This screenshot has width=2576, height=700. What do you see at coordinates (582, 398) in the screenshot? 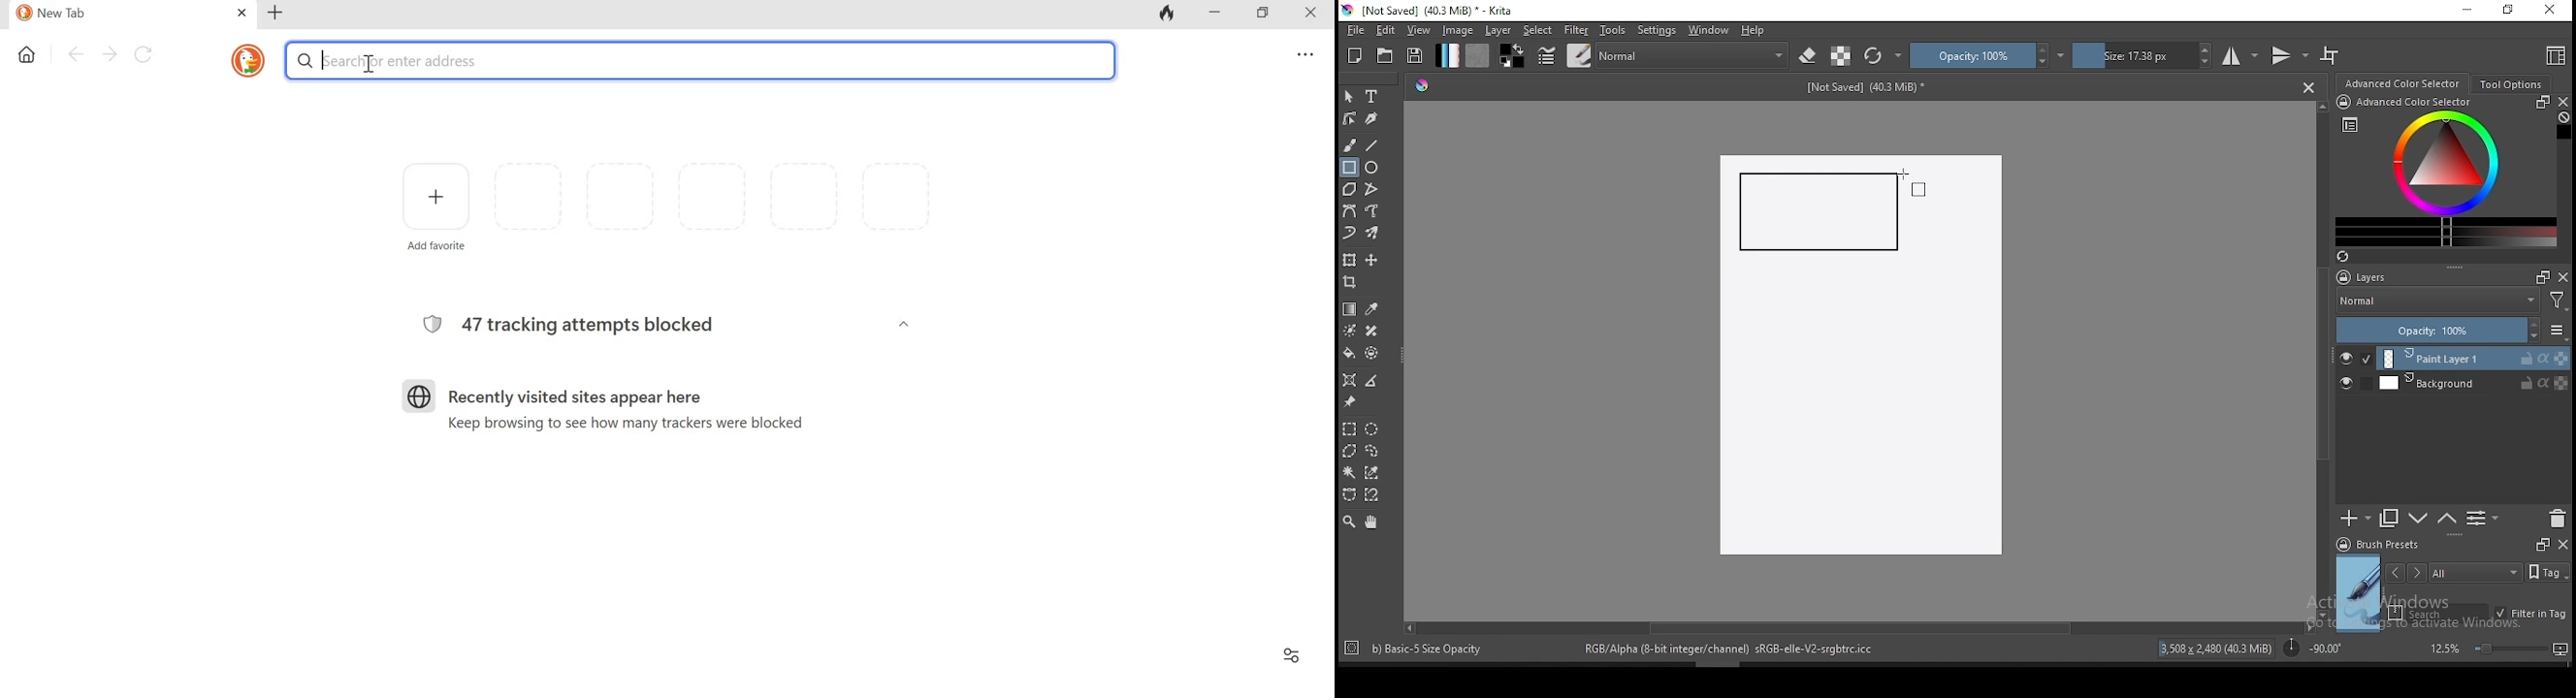
I see `Recently visited sites appear here` at bounding box center [582, 398].